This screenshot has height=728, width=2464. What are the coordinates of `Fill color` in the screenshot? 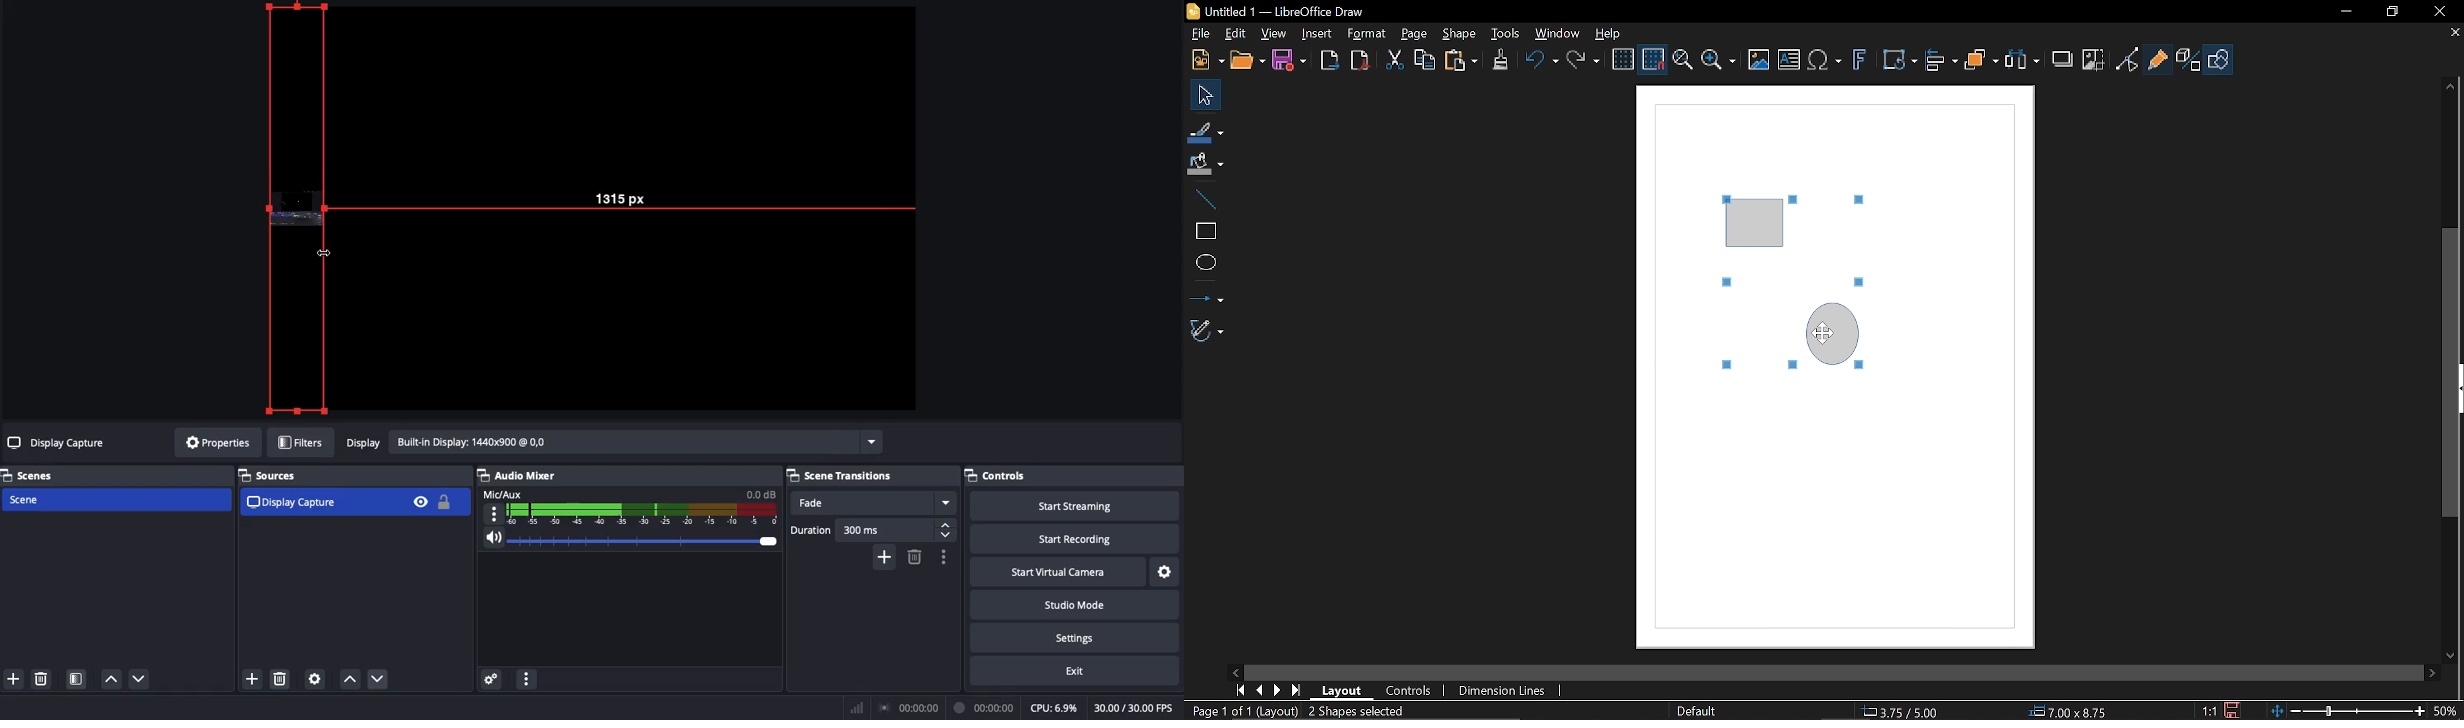 It's located at (1204, 162).